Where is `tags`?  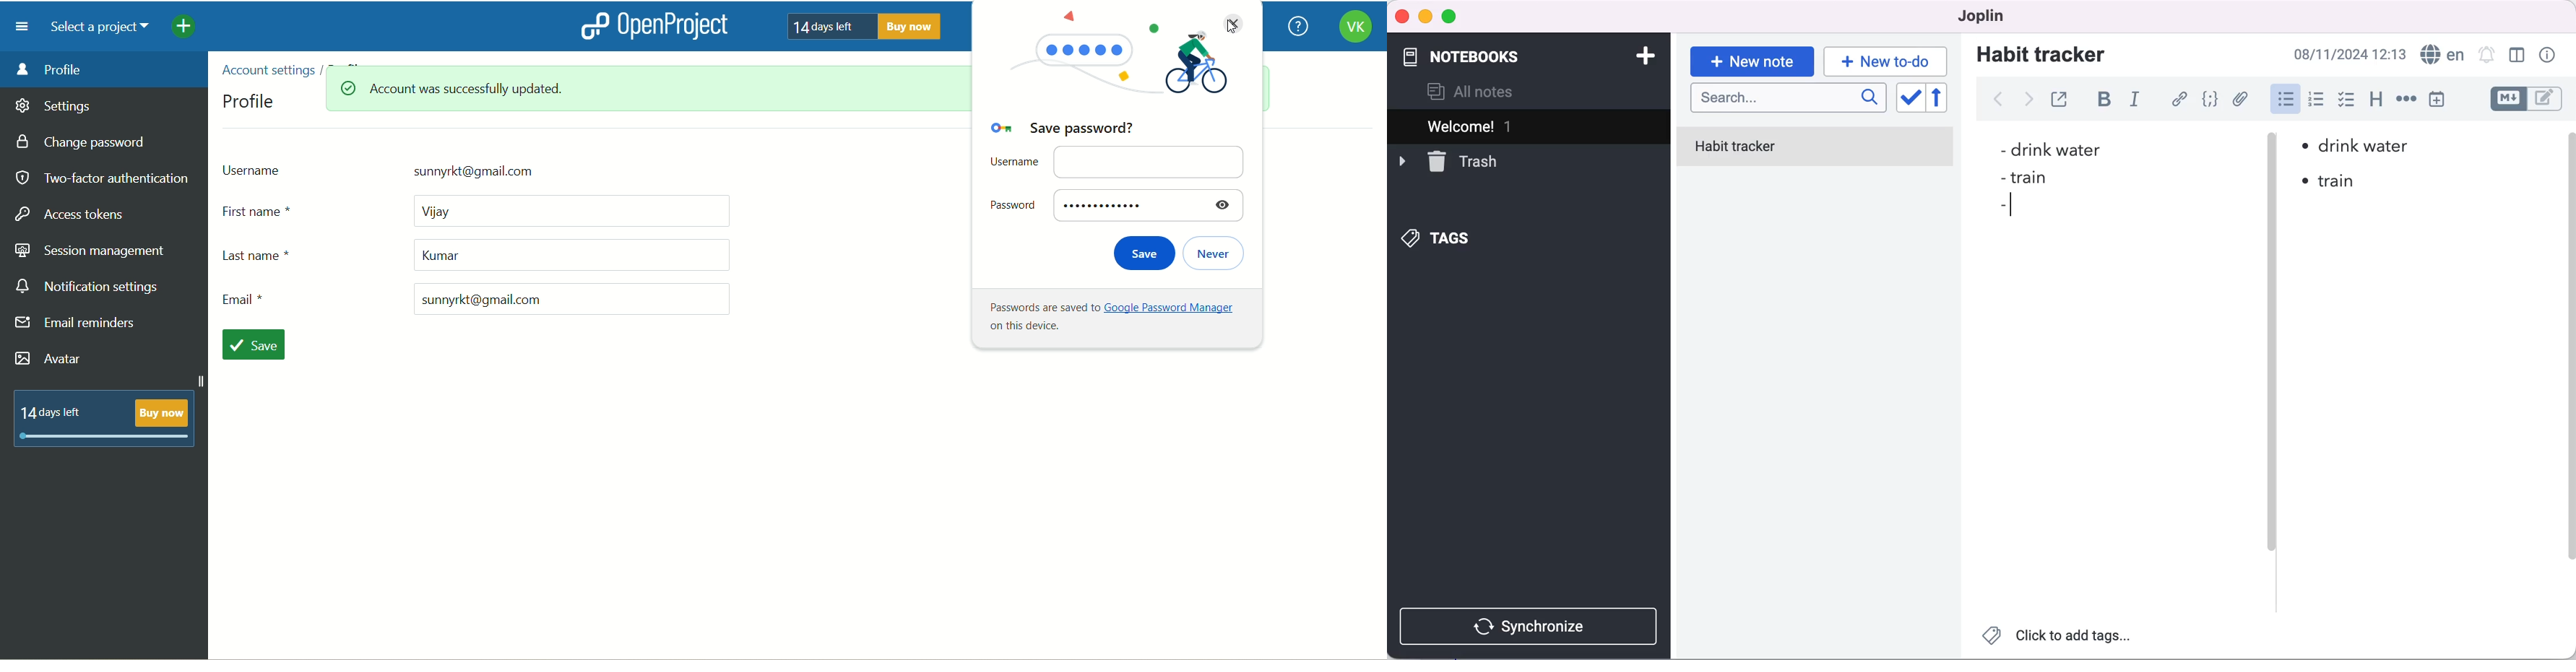
tags is located at coordinates (1438, 239).